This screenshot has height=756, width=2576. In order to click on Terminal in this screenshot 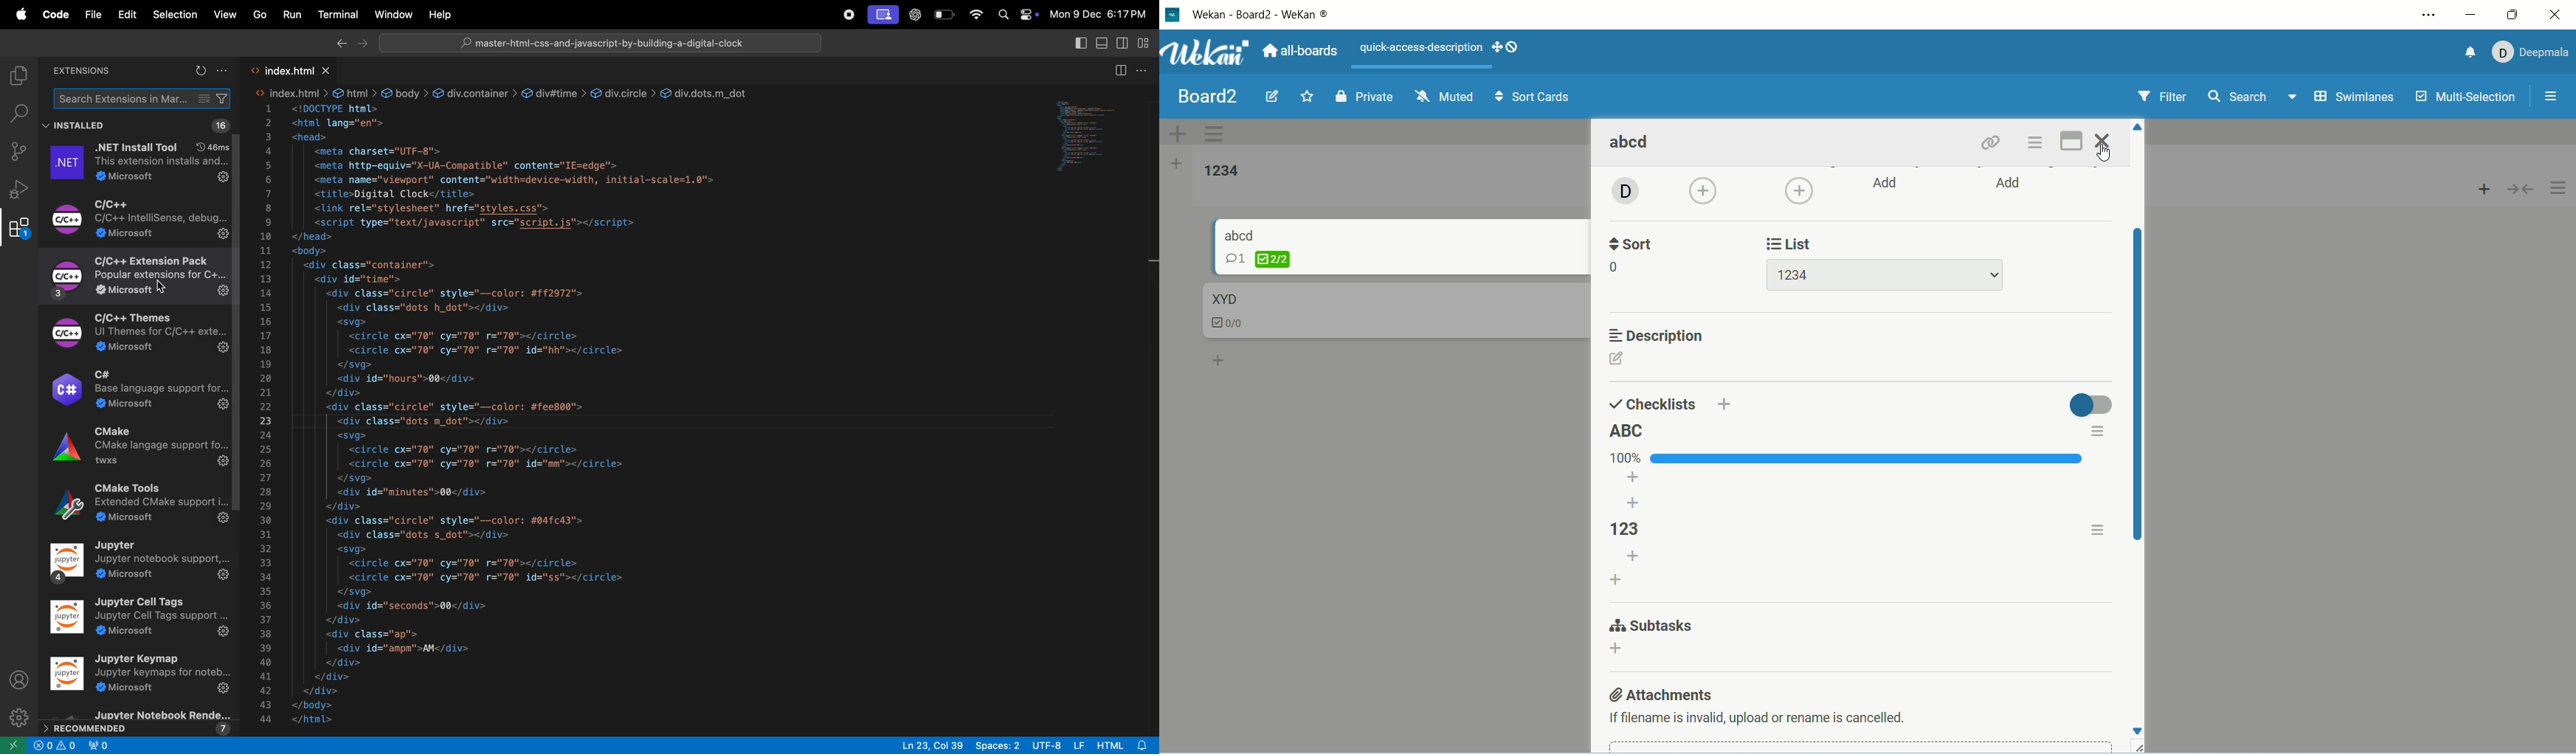, I will do `click(336, 16)`.